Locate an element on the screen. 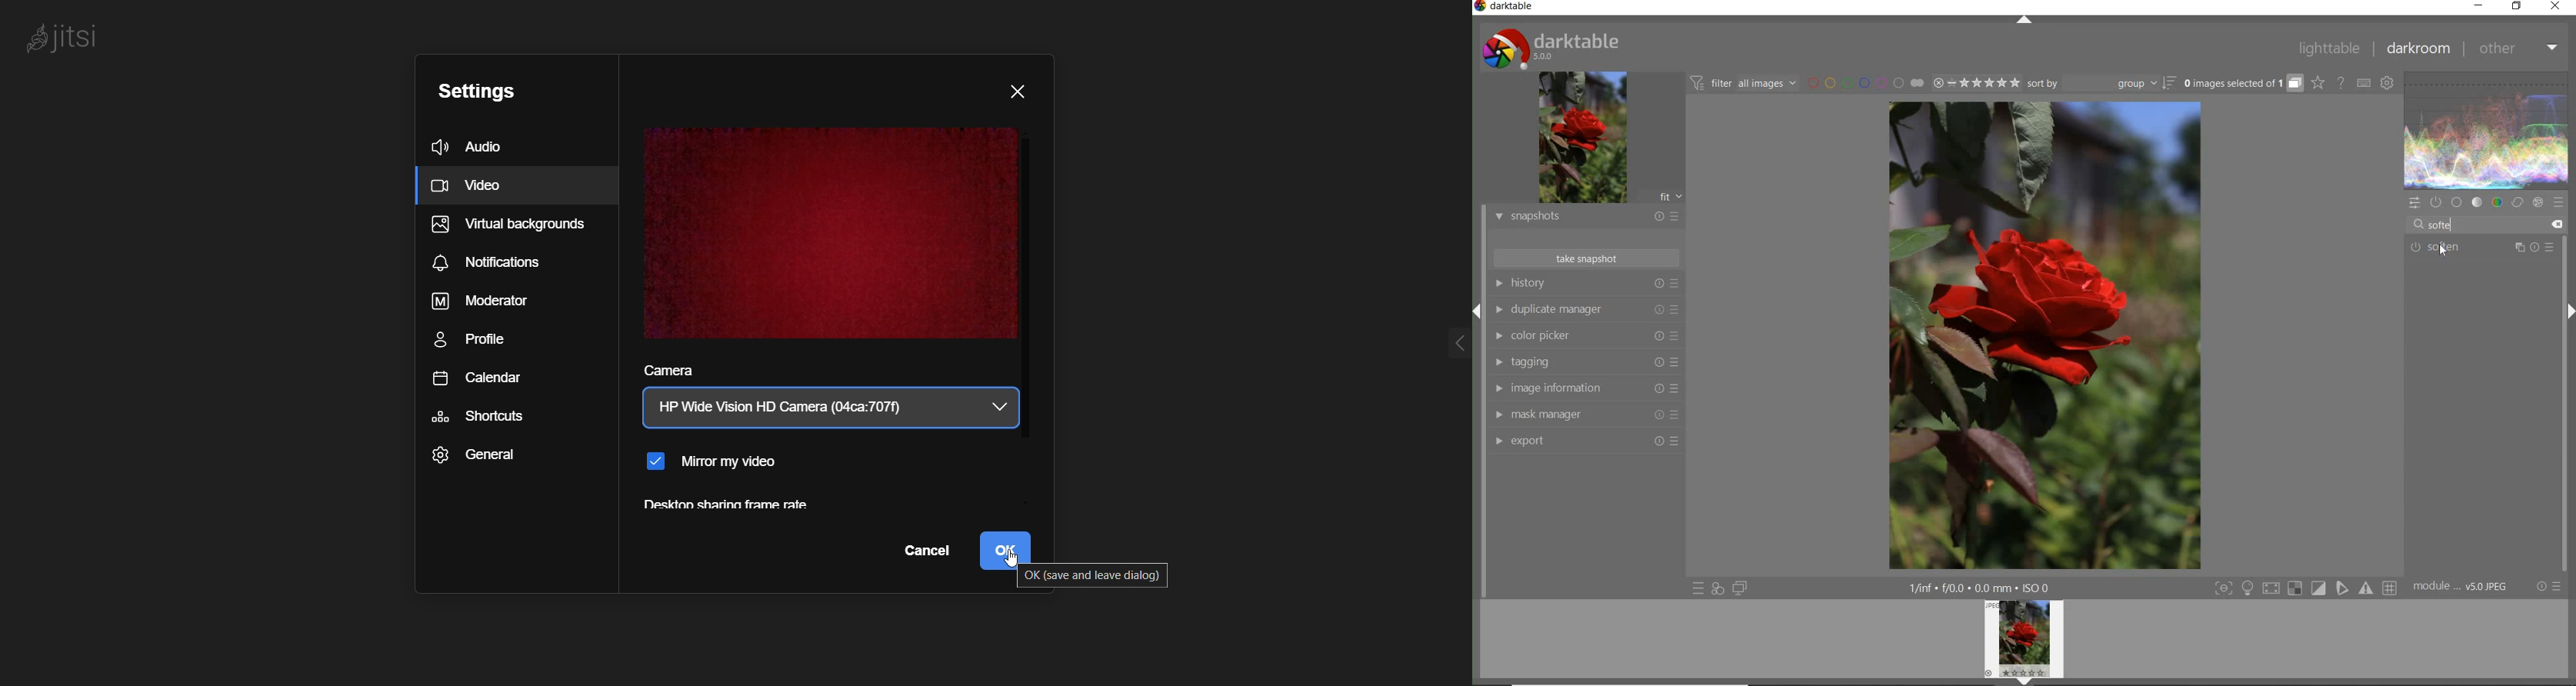 This screenshot has height=700, width=2576. waveform is located at coordinates (2487, 129).